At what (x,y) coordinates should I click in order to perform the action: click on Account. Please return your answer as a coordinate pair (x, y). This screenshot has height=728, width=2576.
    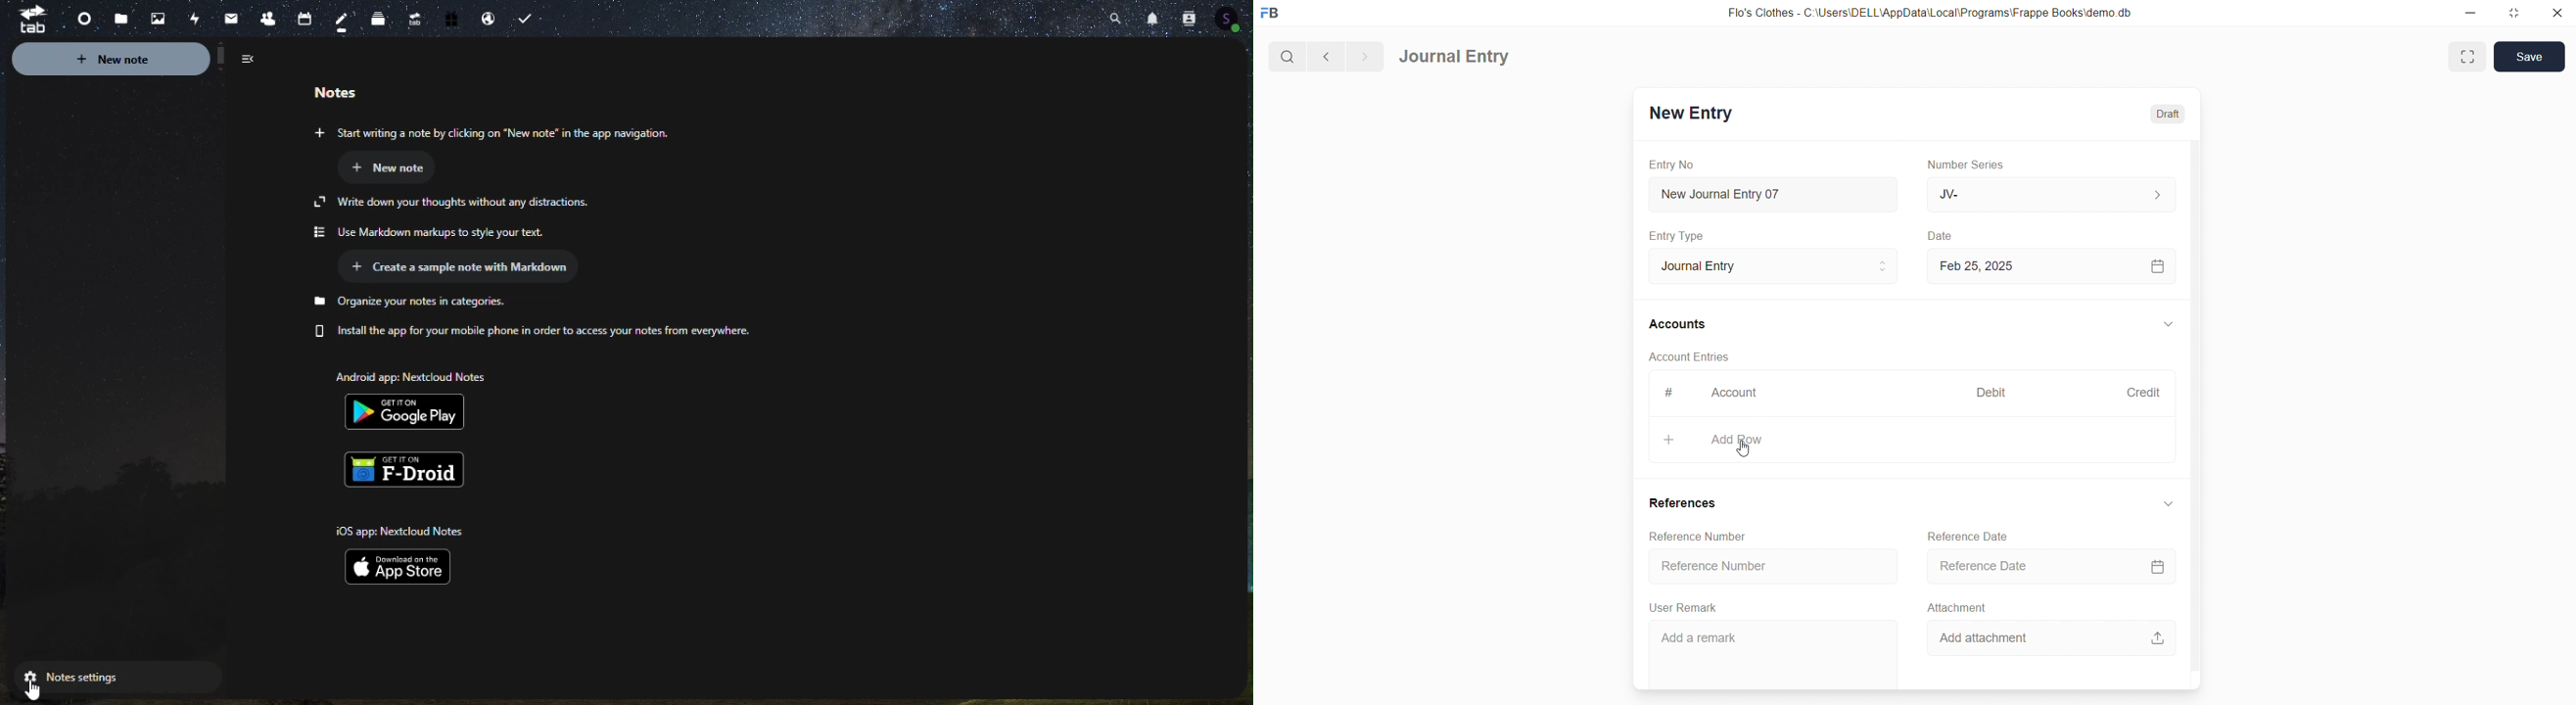
    Looking at the image, I should click on (1737, 394).